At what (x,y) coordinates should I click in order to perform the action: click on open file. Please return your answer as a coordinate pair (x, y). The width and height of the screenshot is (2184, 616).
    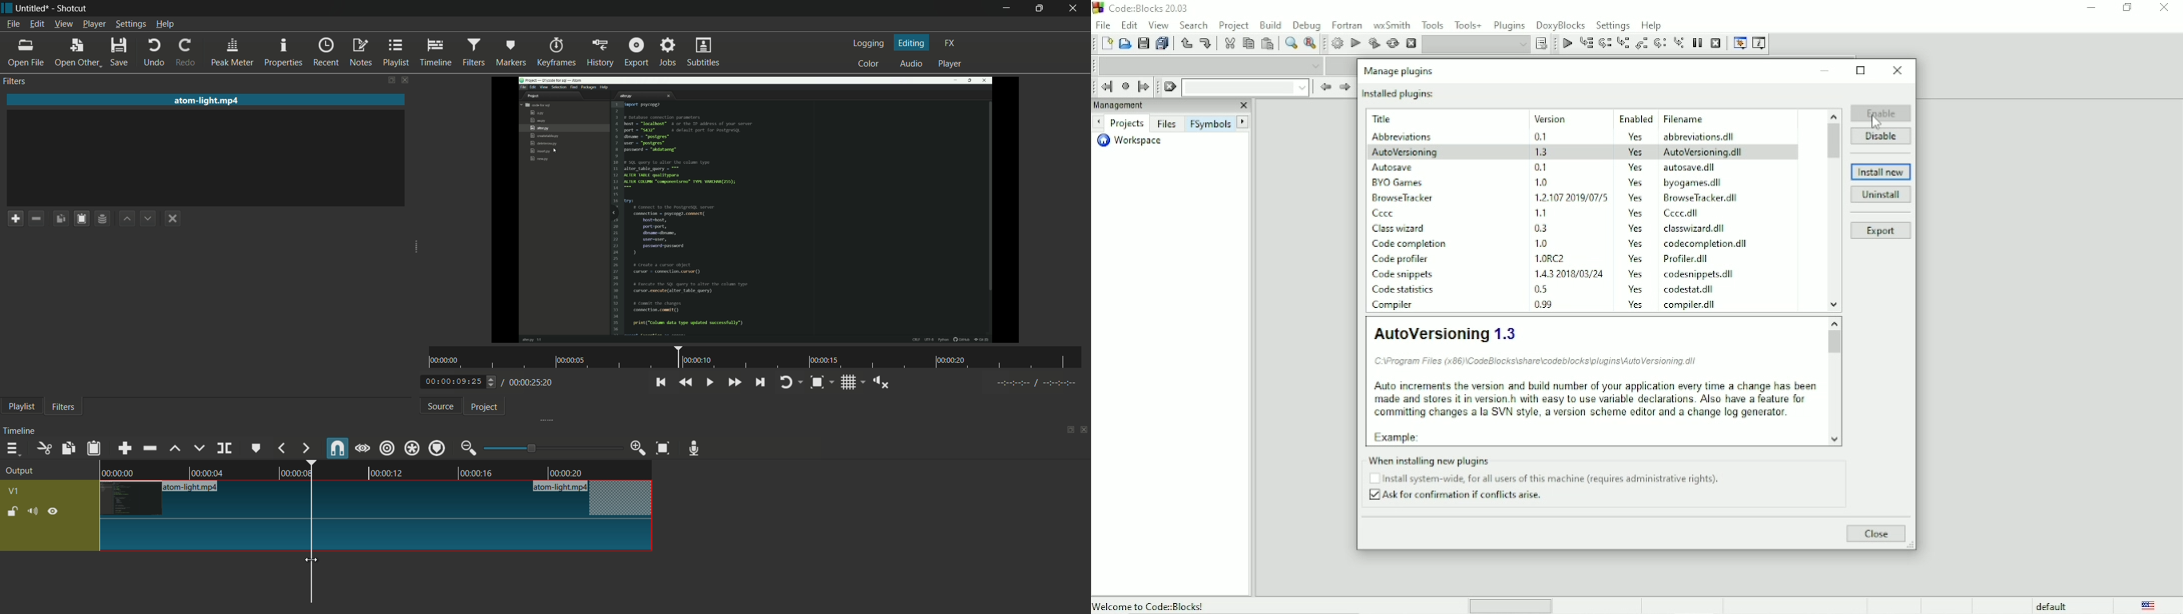
    Looking at the image, I should click on (26, 53).